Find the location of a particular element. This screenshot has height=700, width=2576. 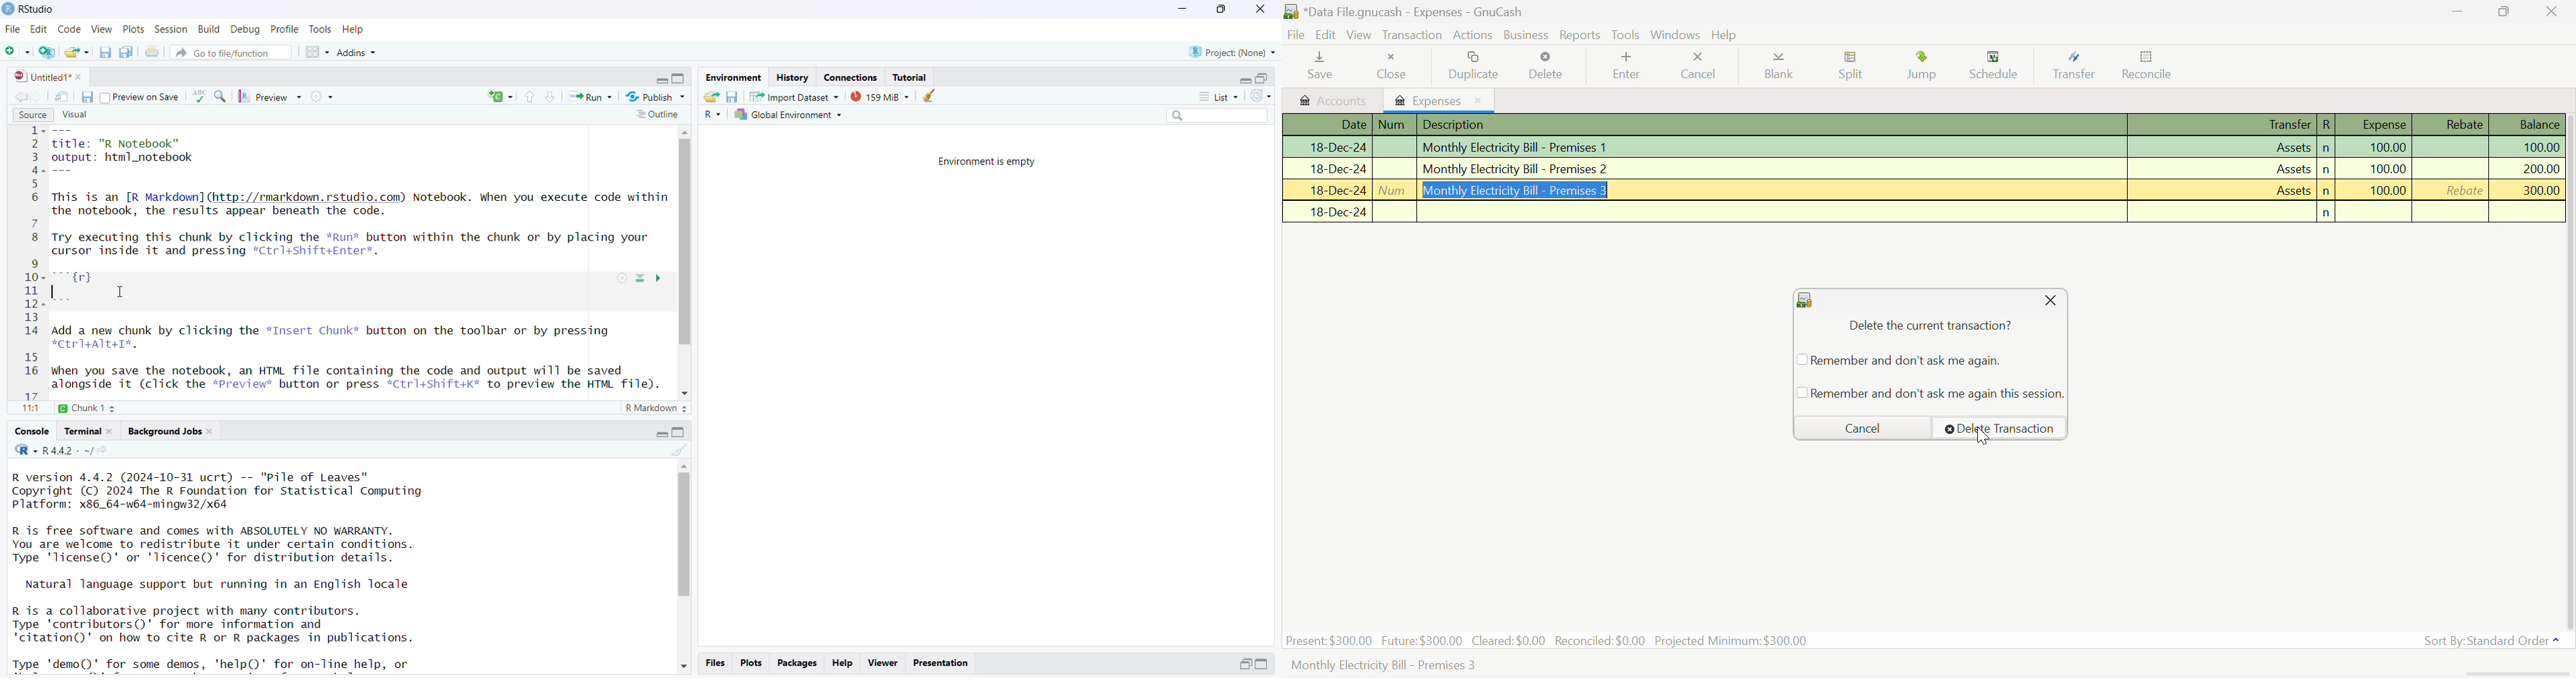

load workspace is located at coordinates (711, 96).